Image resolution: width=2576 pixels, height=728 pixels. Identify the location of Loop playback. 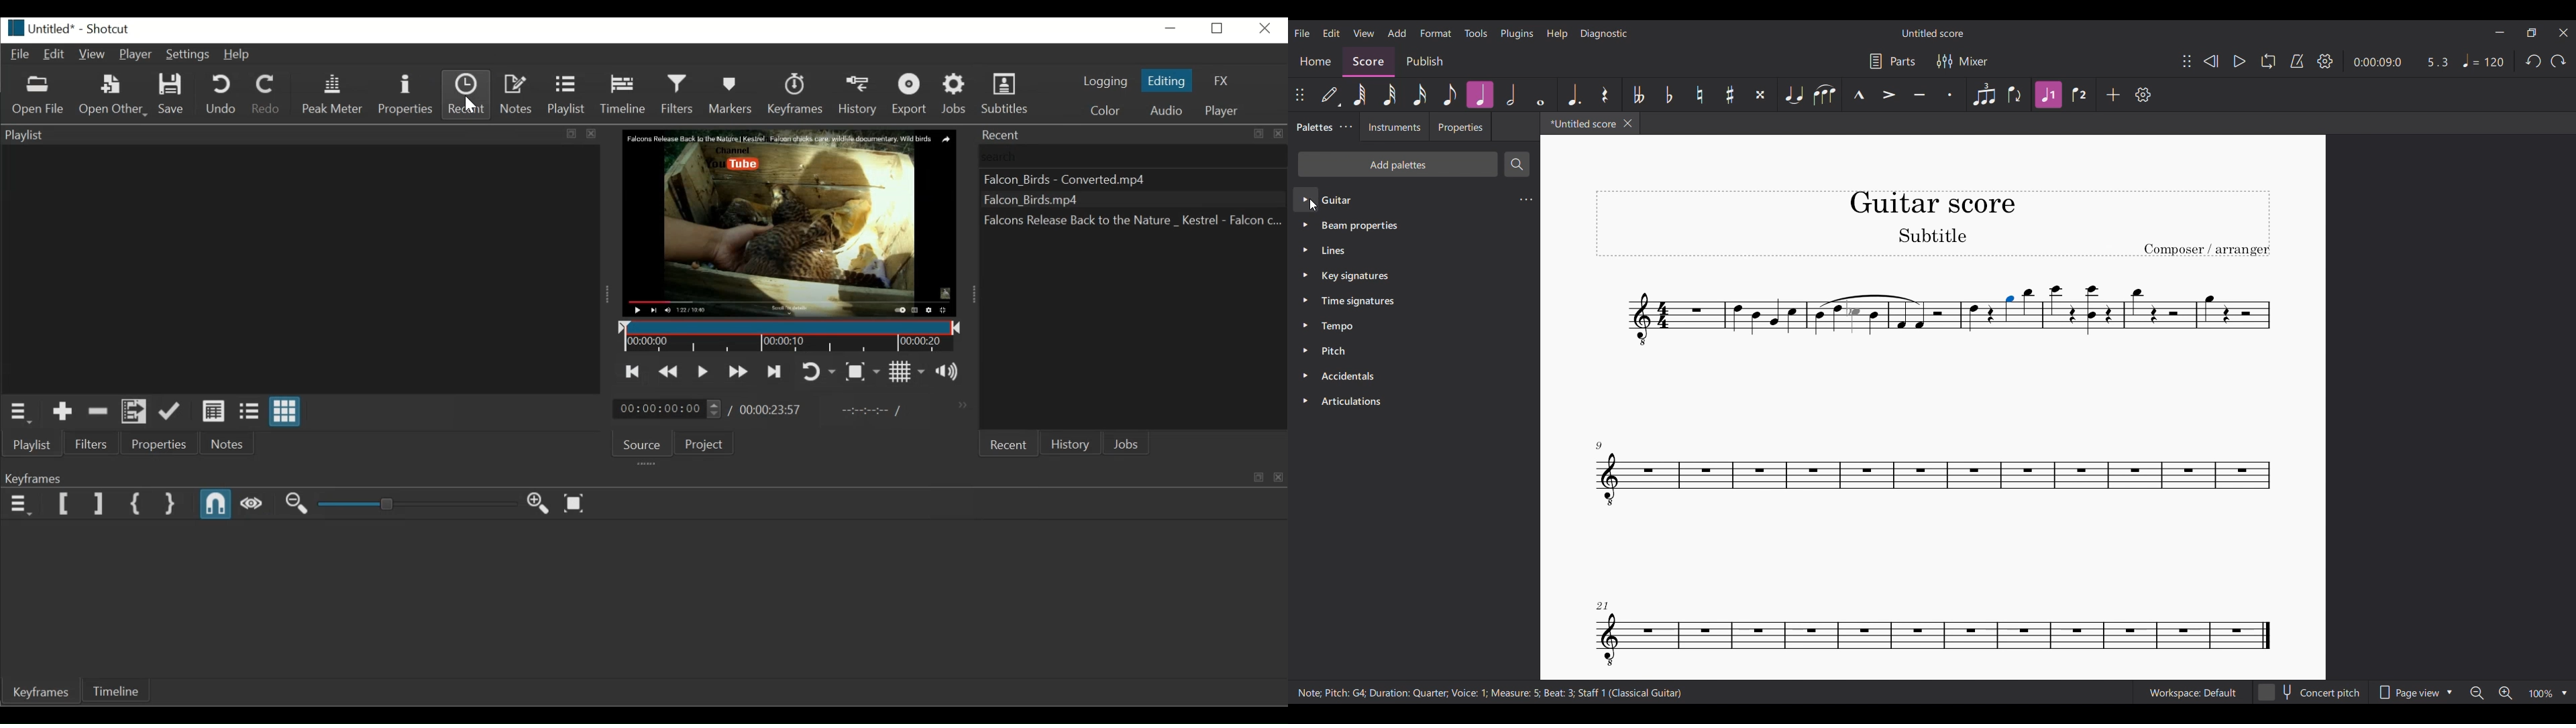
(2268, 61).